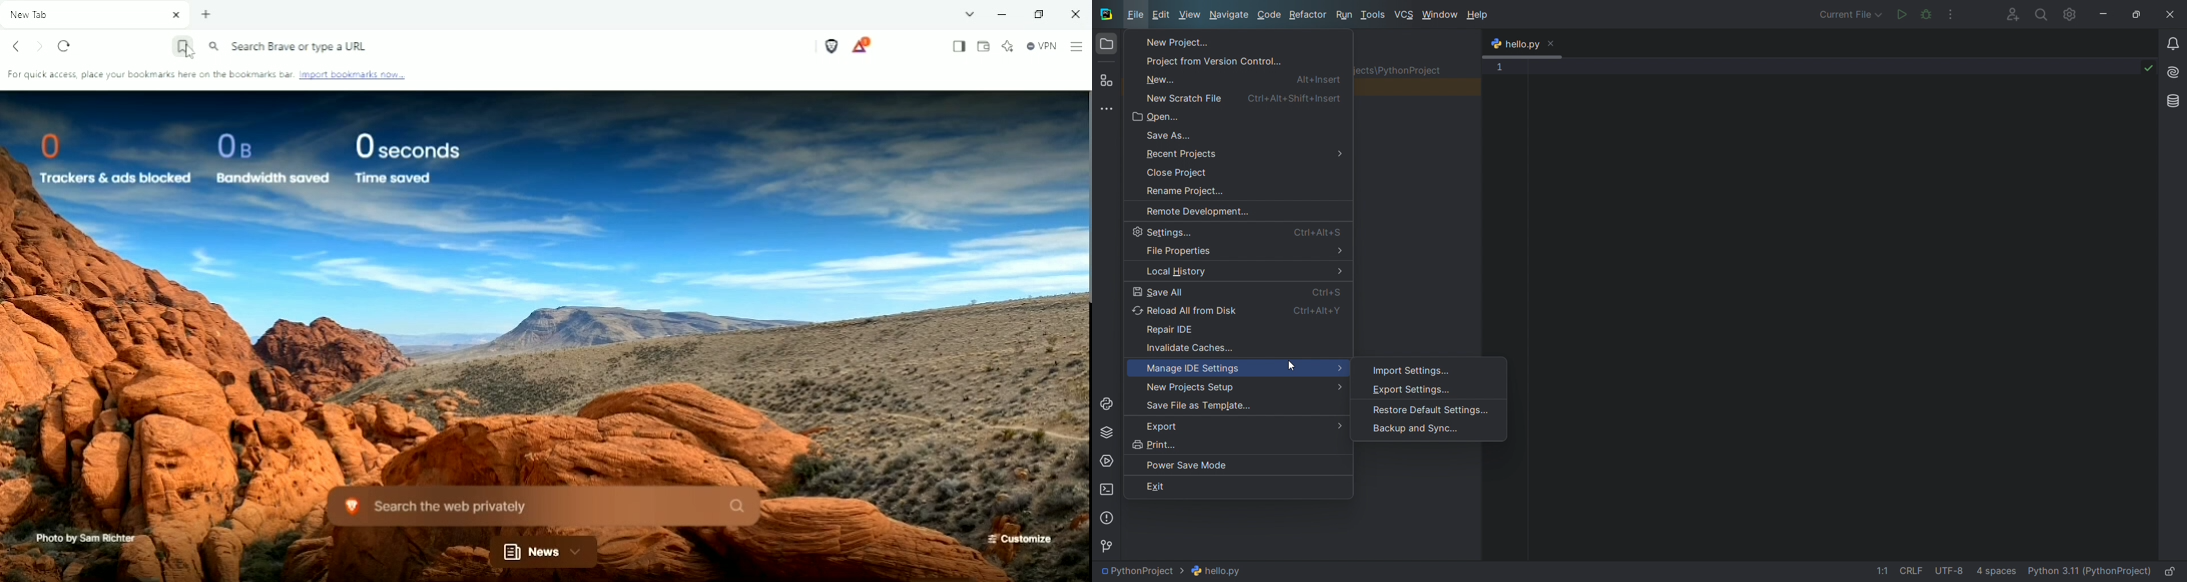  Describe the element at coordinates (210, 77) in the screenshot. I see `For quick access, place your bookmarks here on the bookmarks bar.  Import bookmarks now` at that location.